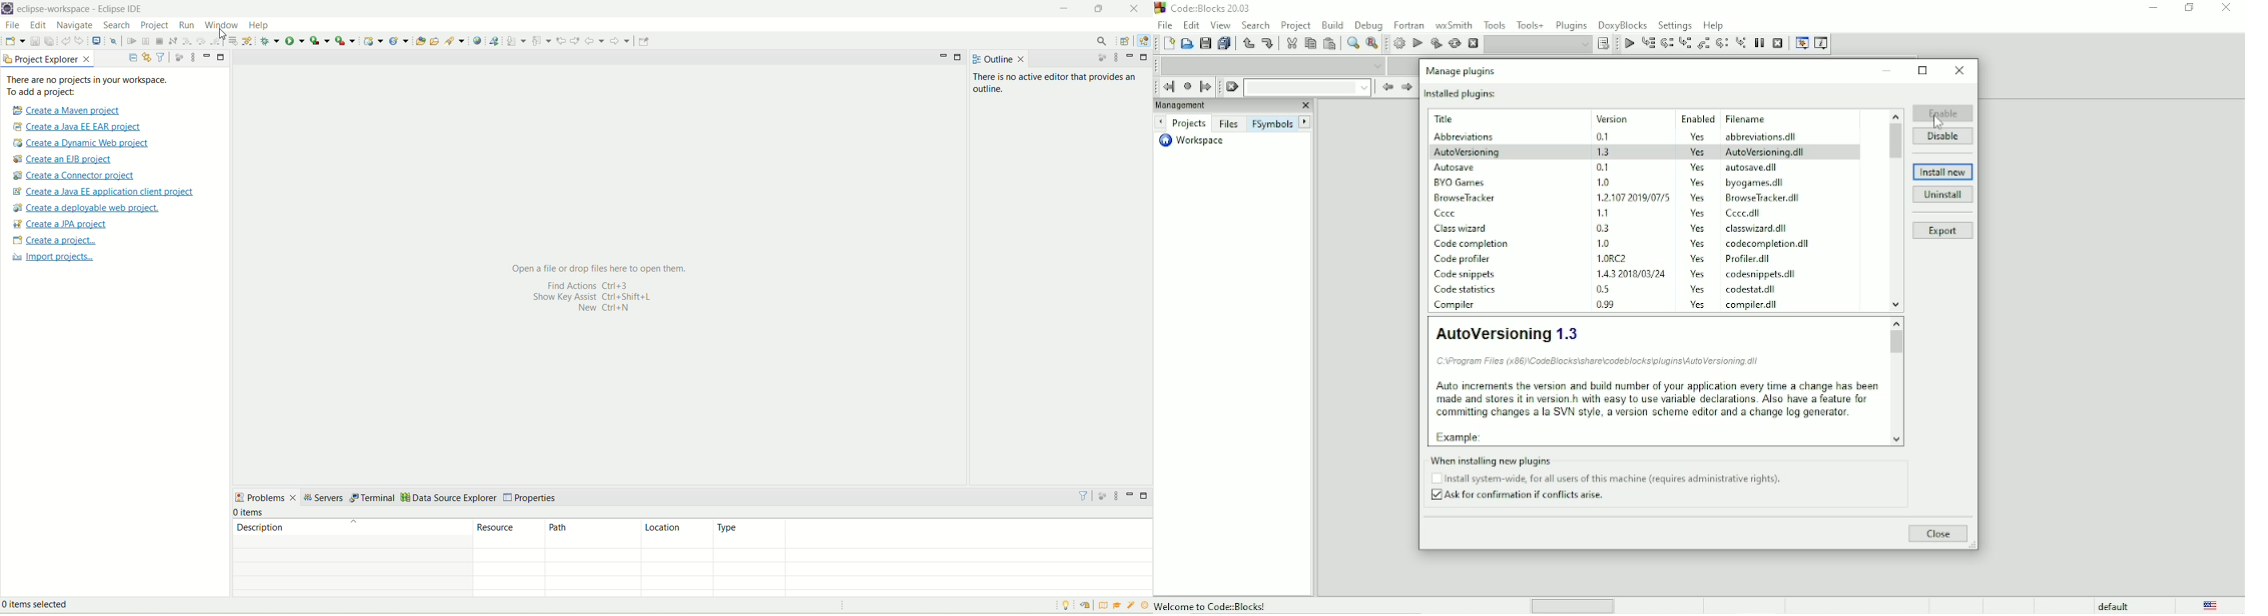 The width and height of the screenshot is (2268, 616). I want to click on window, so click(221, 26).